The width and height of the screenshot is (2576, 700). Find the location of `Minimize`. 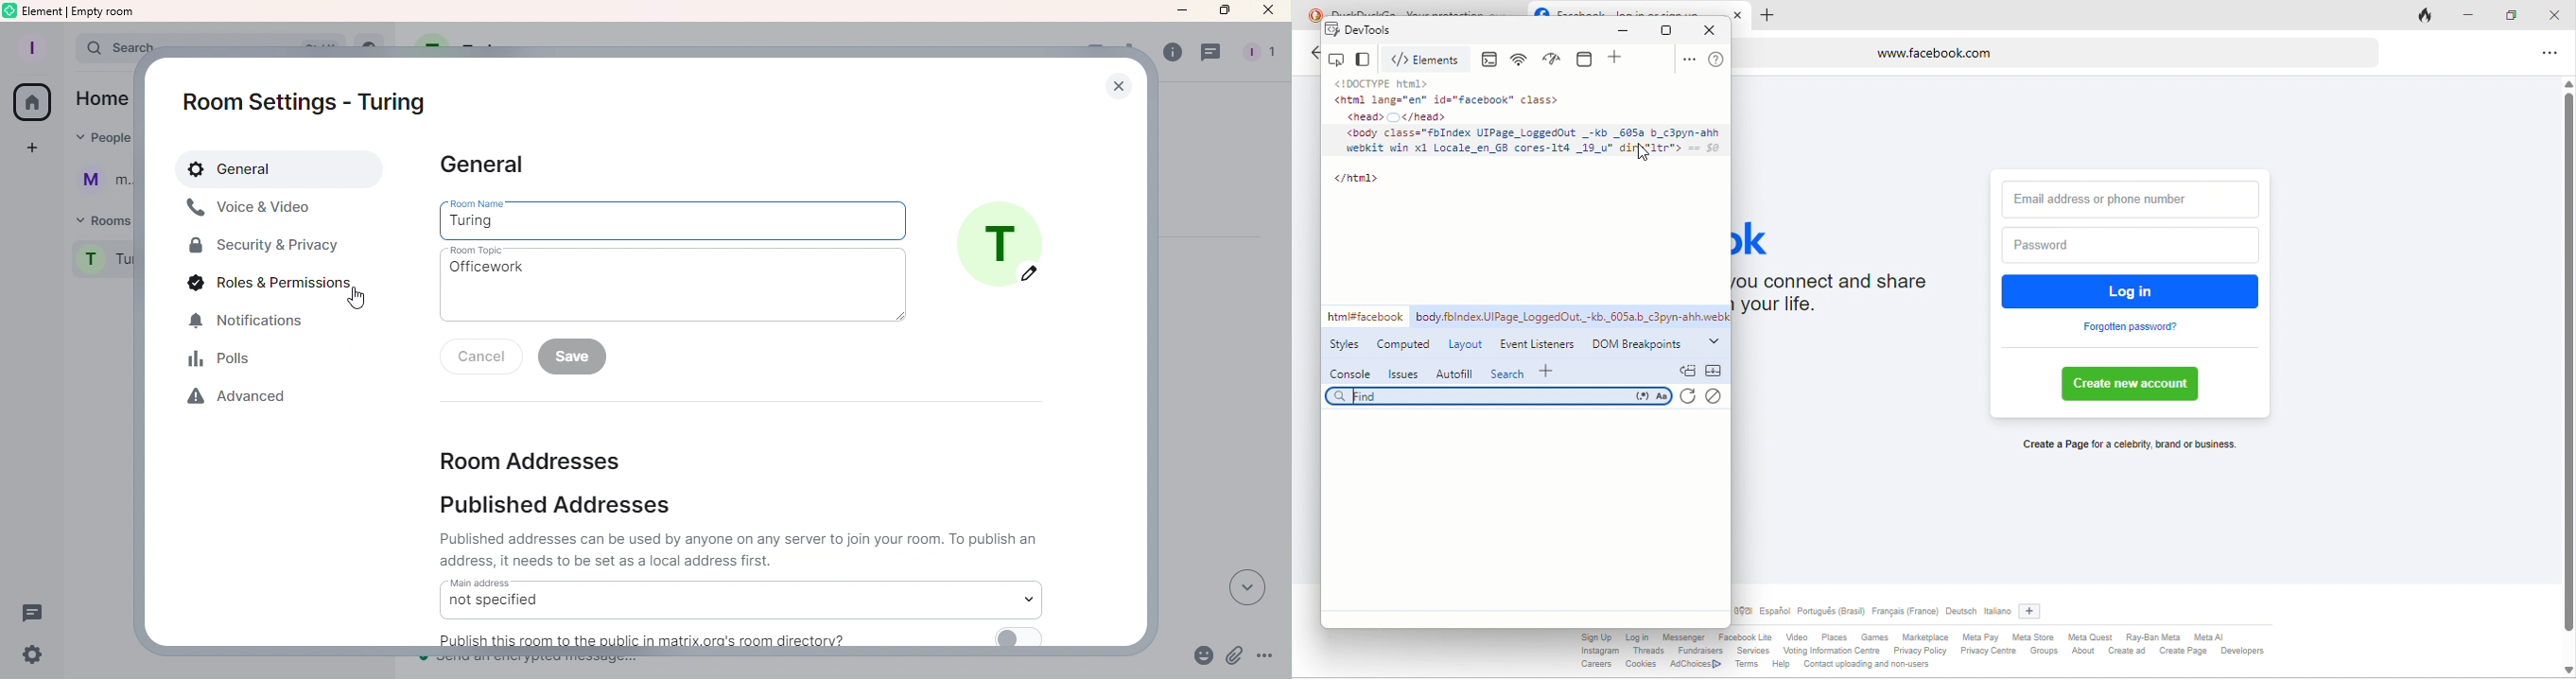

Minimize is located at coordinates (1180, 15).